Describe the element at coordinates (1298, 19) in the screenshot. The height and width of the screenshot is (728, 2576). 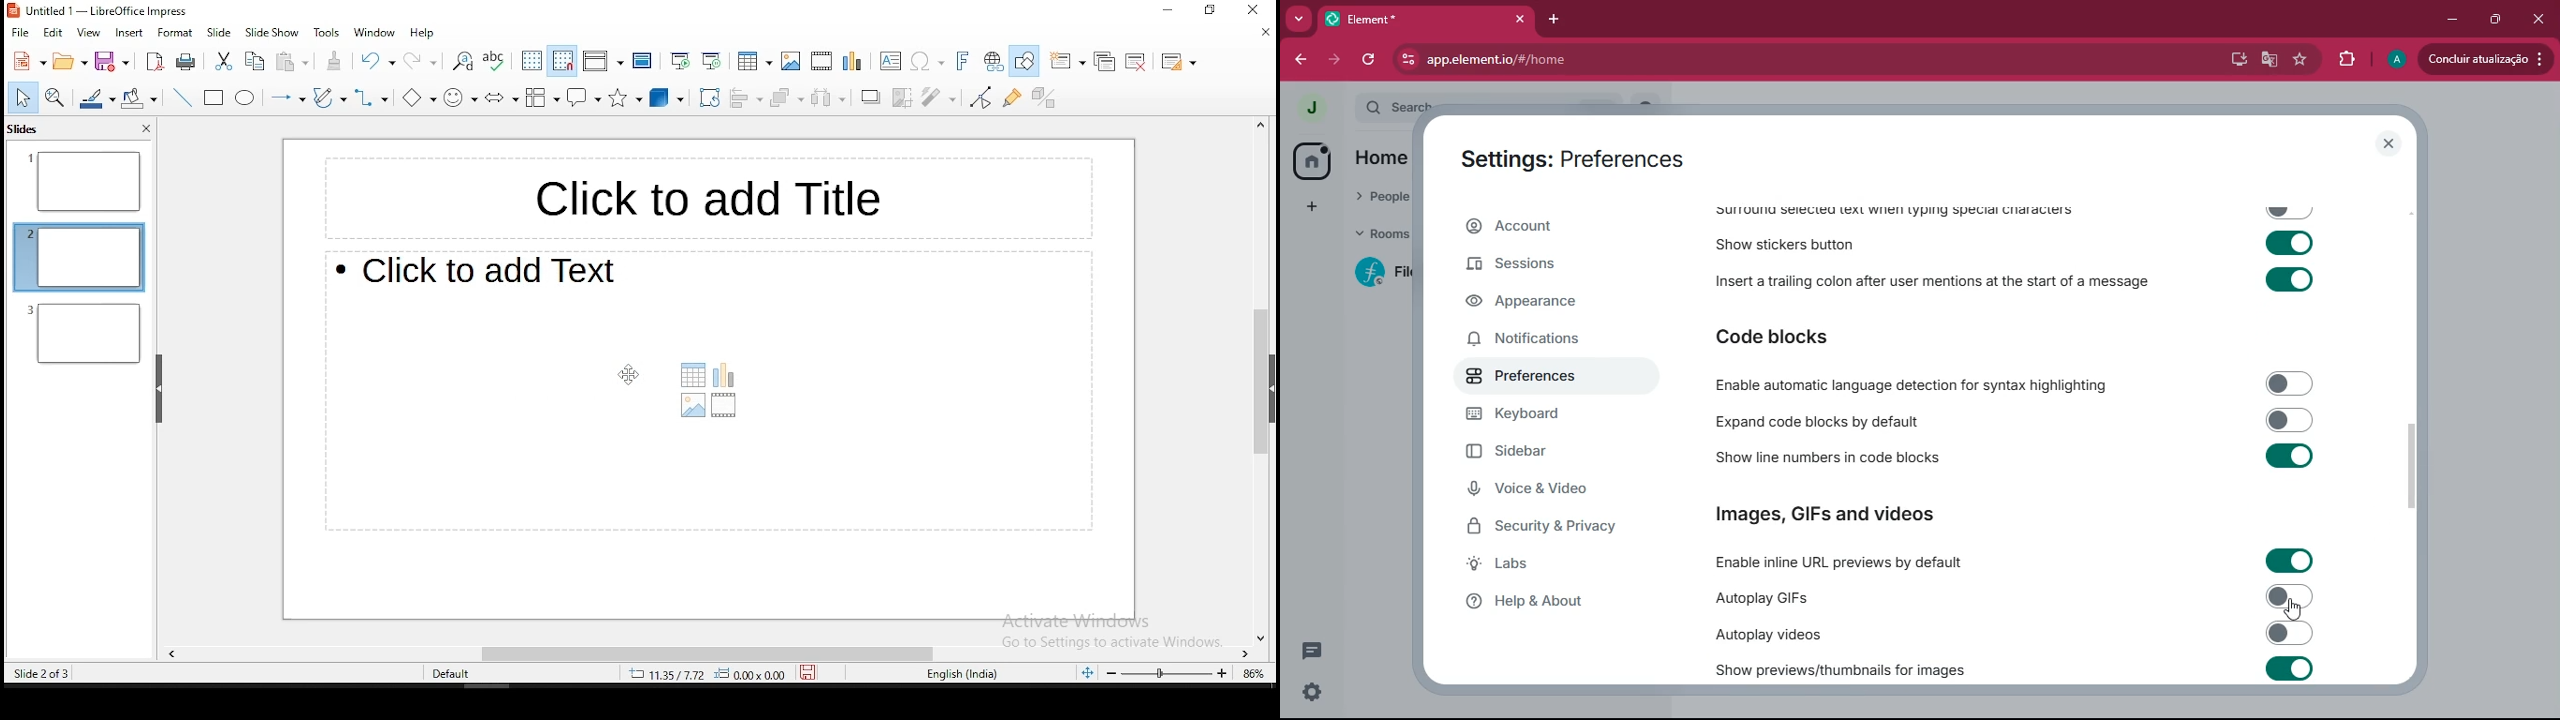
I see `more` at that location.